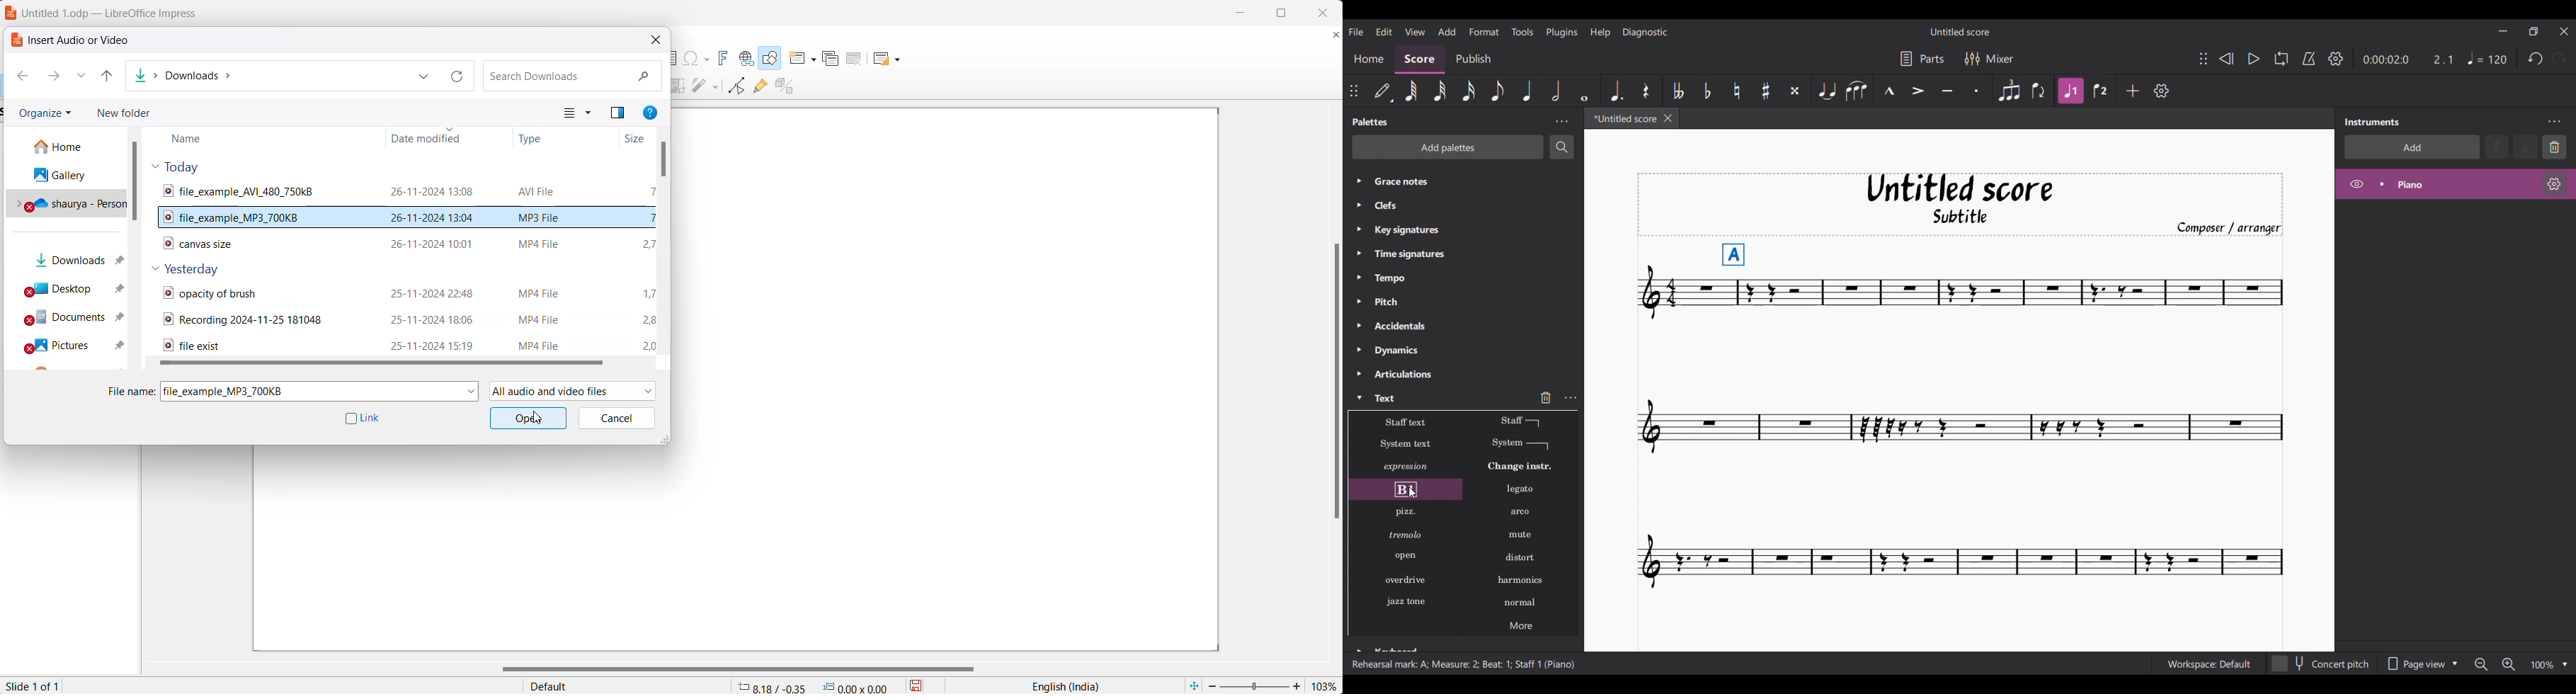  Describe the element at coordinates (2466, 185) in the screenshot. I see `Current instrument, highlighted` at that location.